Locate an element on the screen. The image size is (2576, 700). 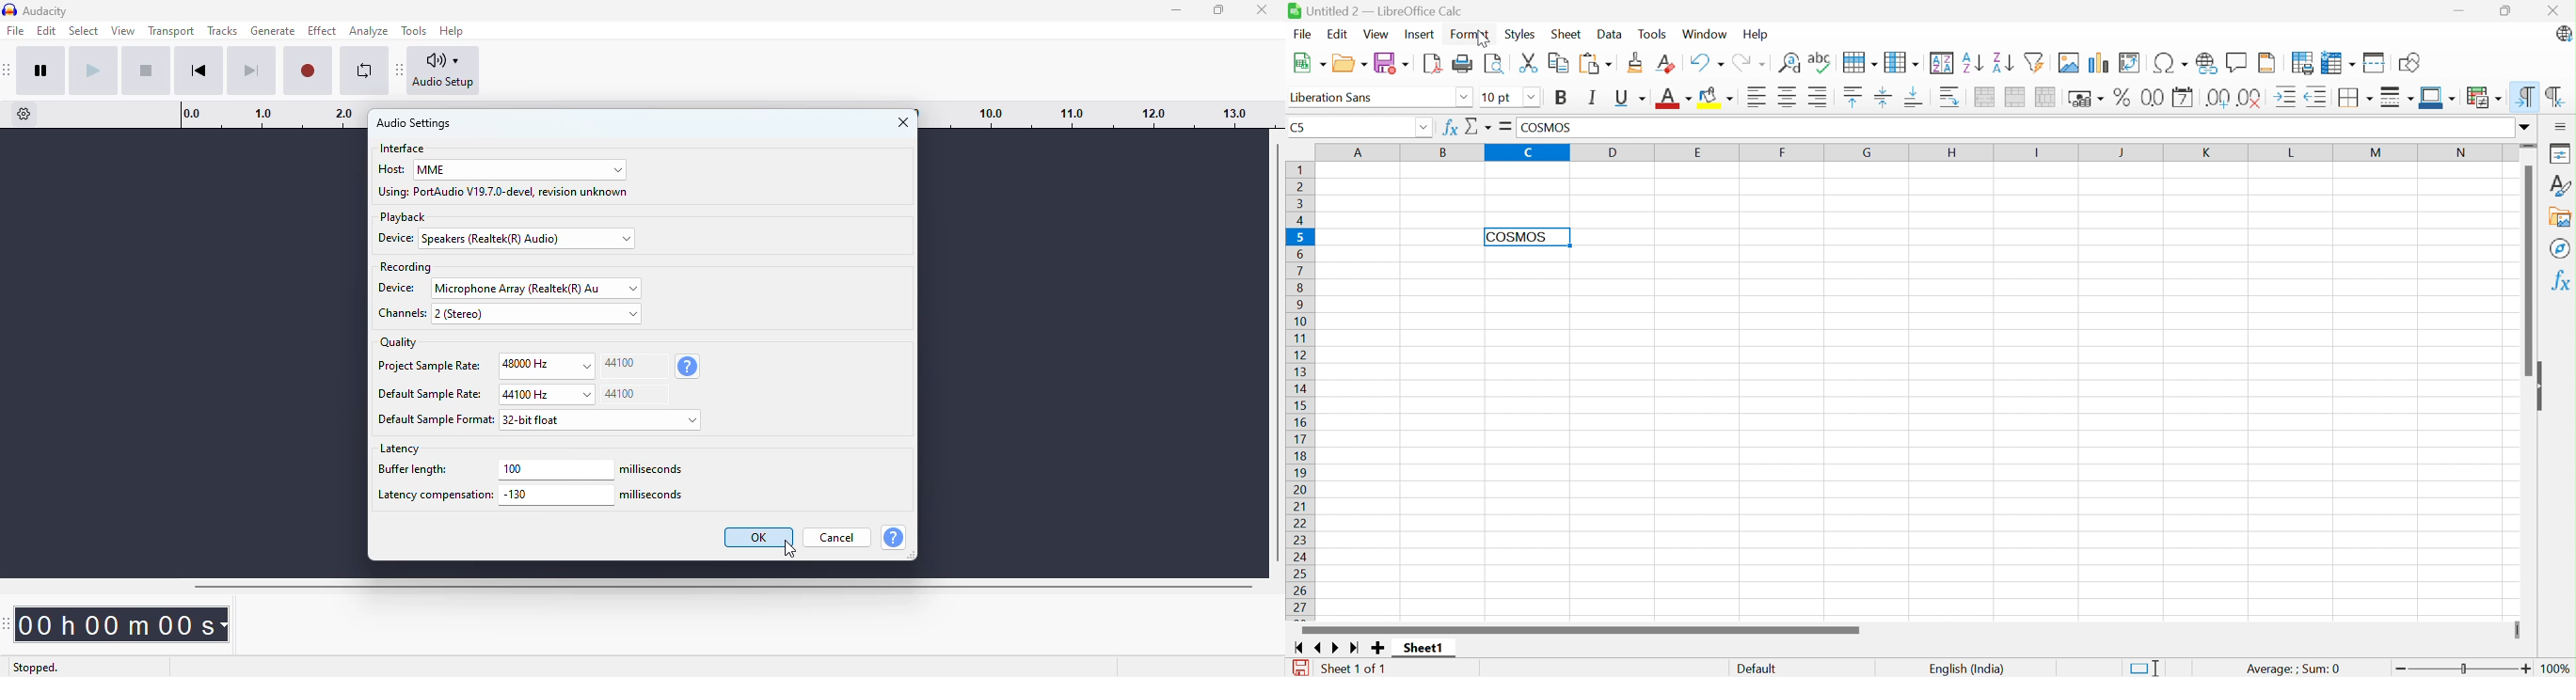
Align Bottom is located at coordinates (1917, 99).